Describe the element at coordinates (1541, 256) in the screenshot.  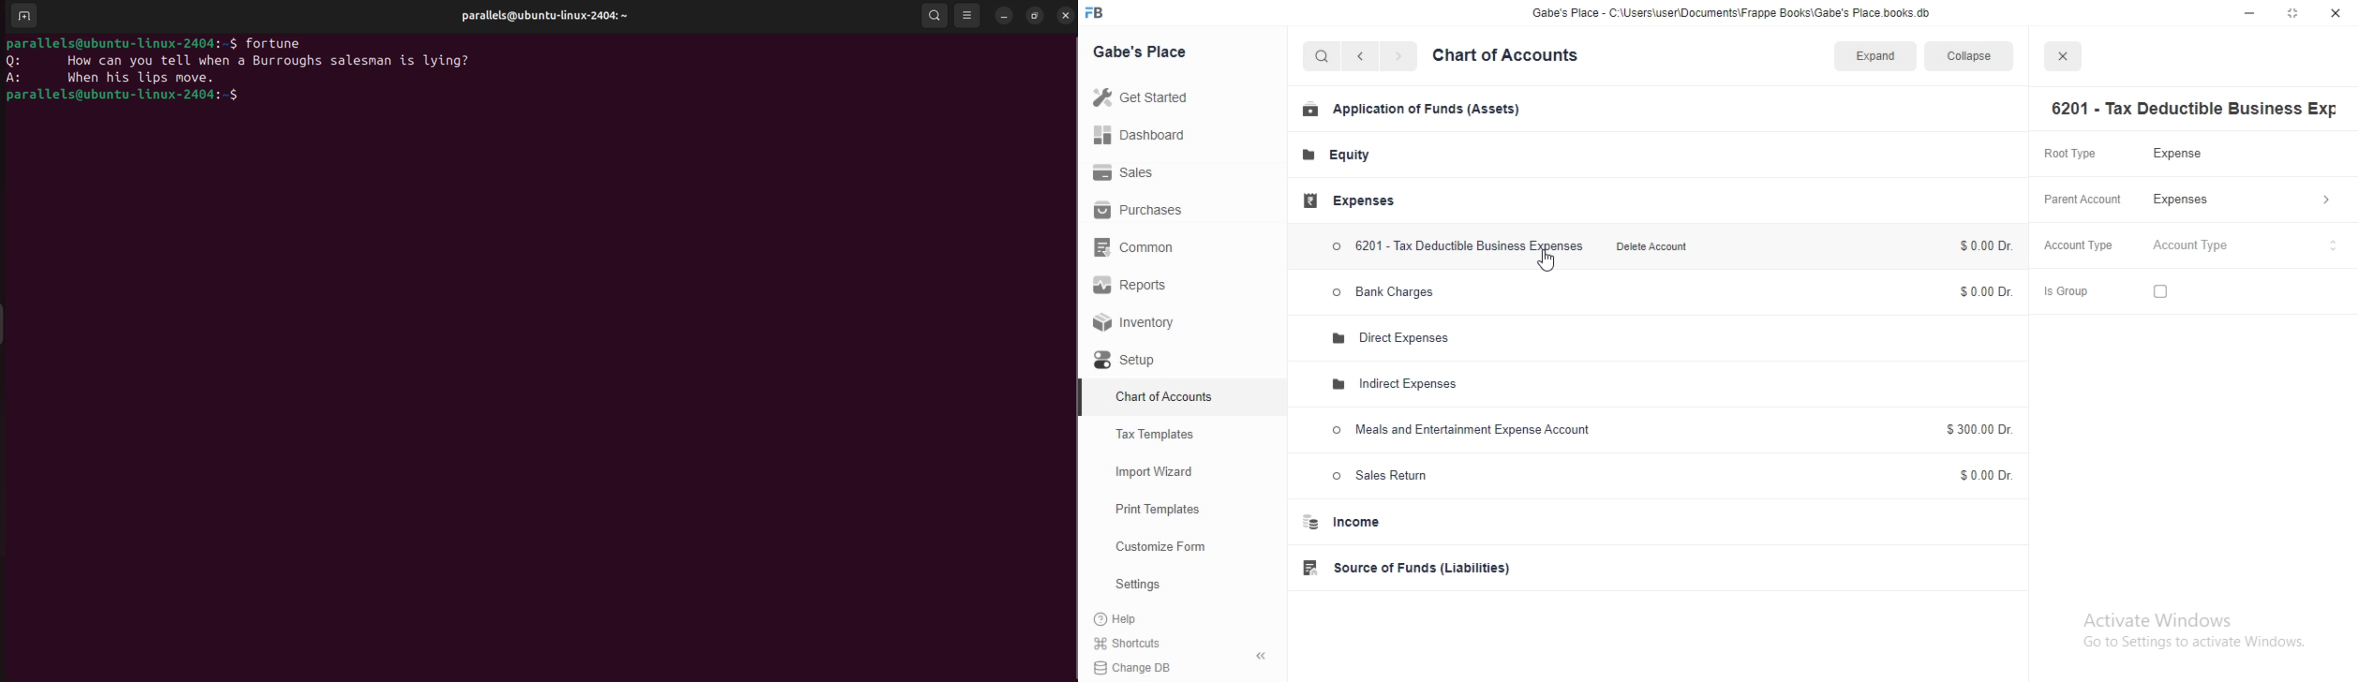
I see `Cursor` at that location.